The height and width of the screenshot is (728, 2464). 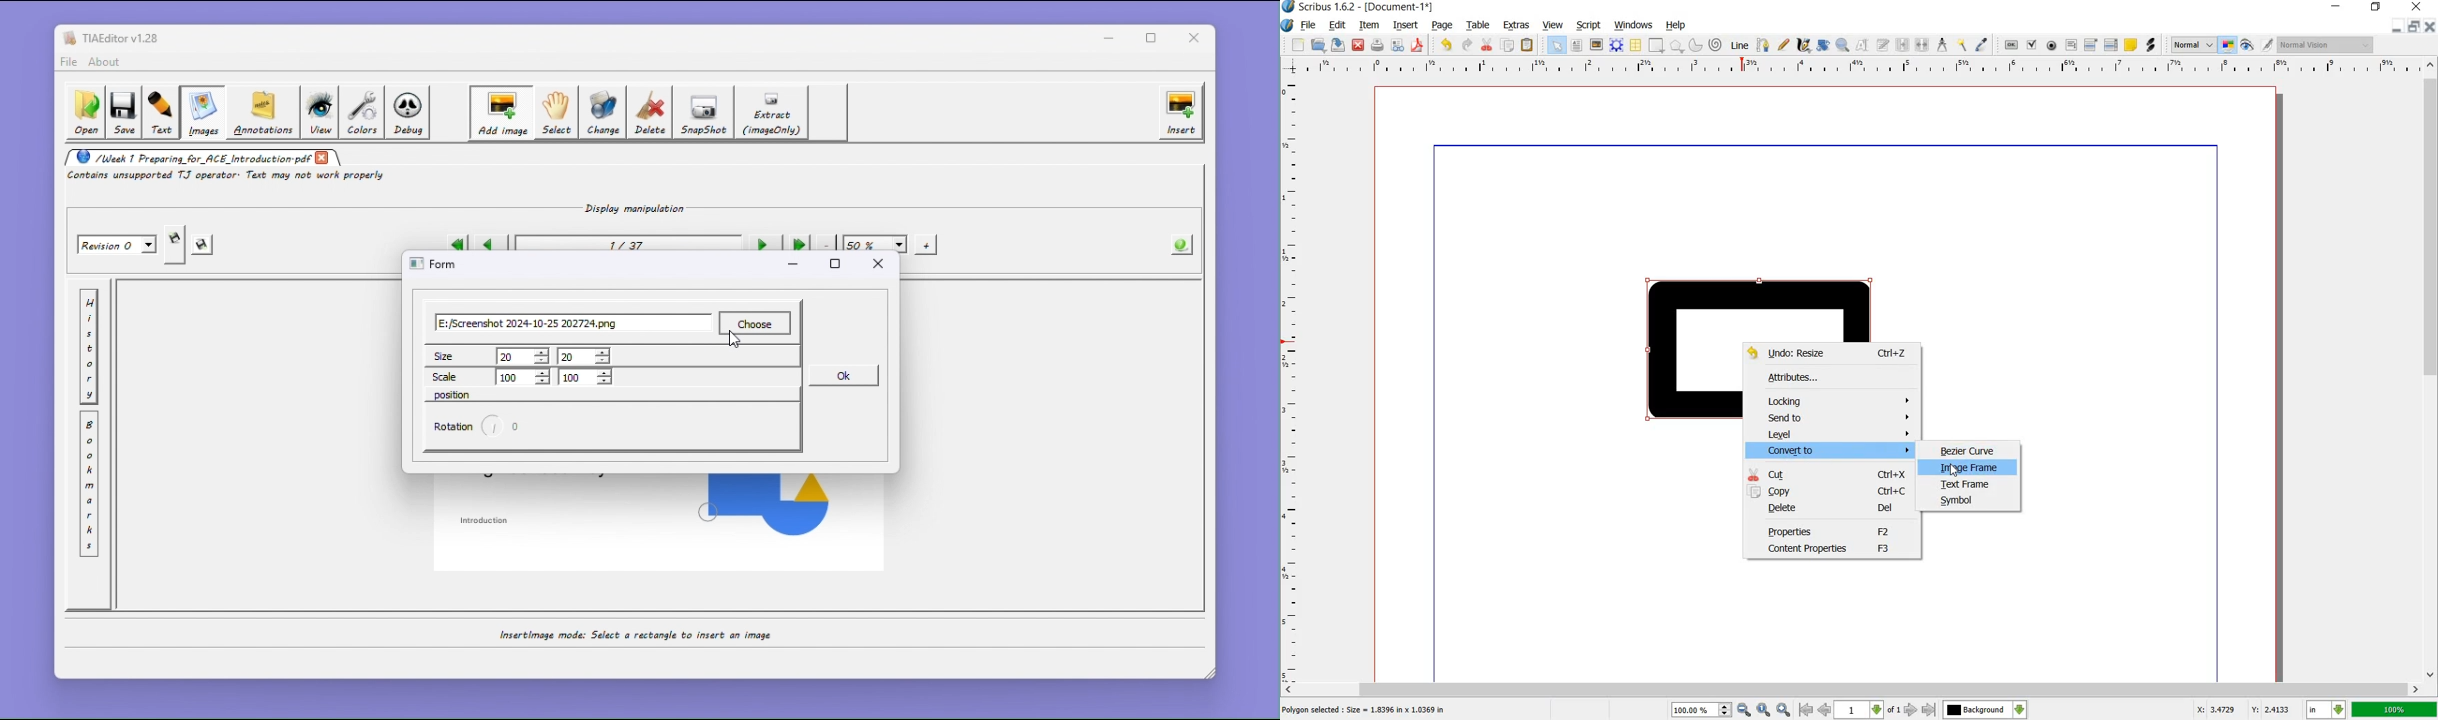 I want to click on insert, so click(x=1406, y=26).